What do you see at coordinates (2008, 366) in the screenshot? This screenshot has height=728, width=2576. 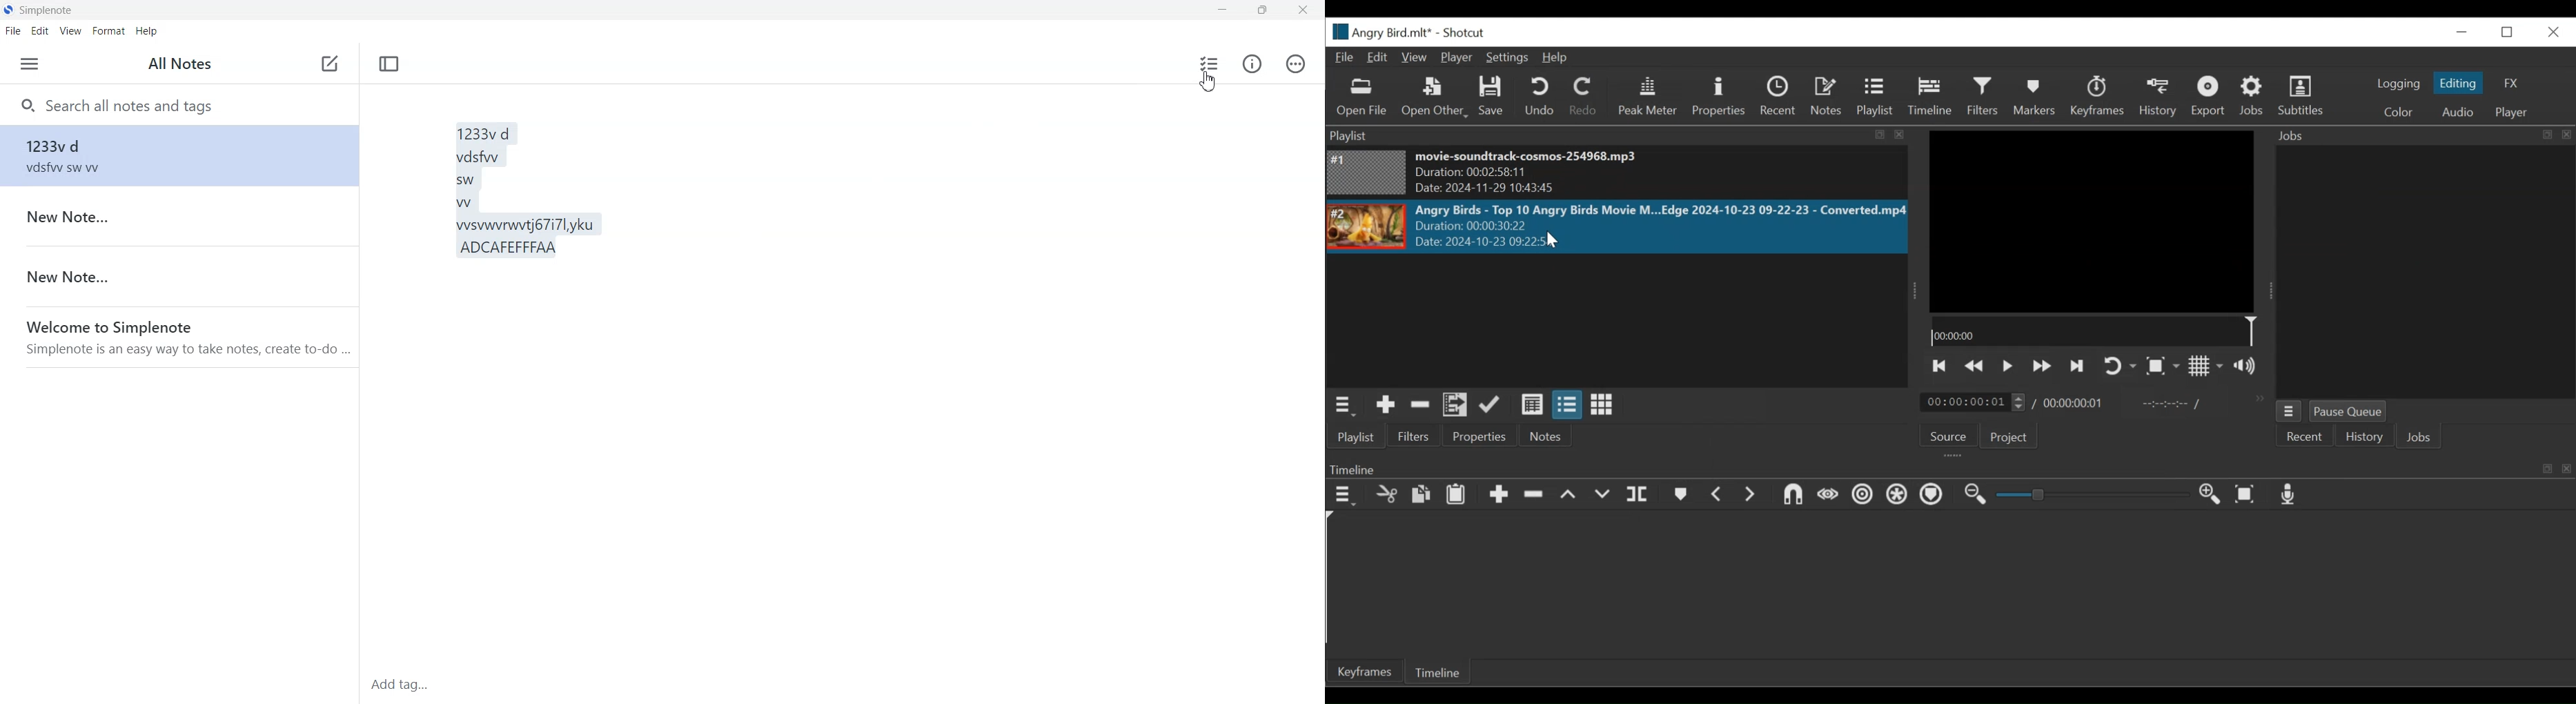 I see `Toggle play or pause` at bounding box center [2008, 366].